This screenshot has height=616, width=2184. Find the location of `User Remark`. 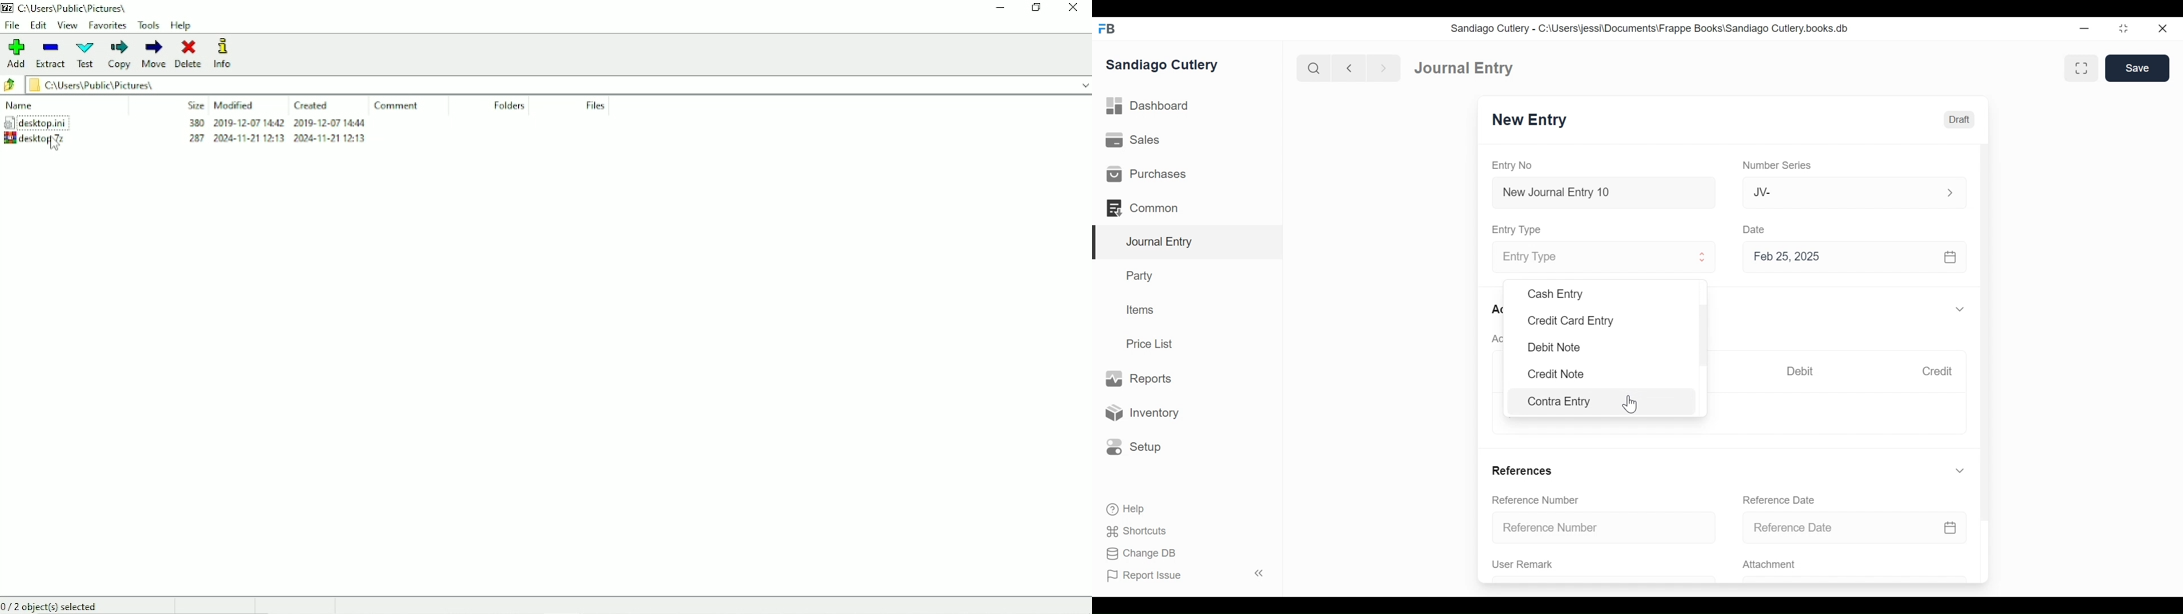

User Remark is located at coordinates (1523, 565).